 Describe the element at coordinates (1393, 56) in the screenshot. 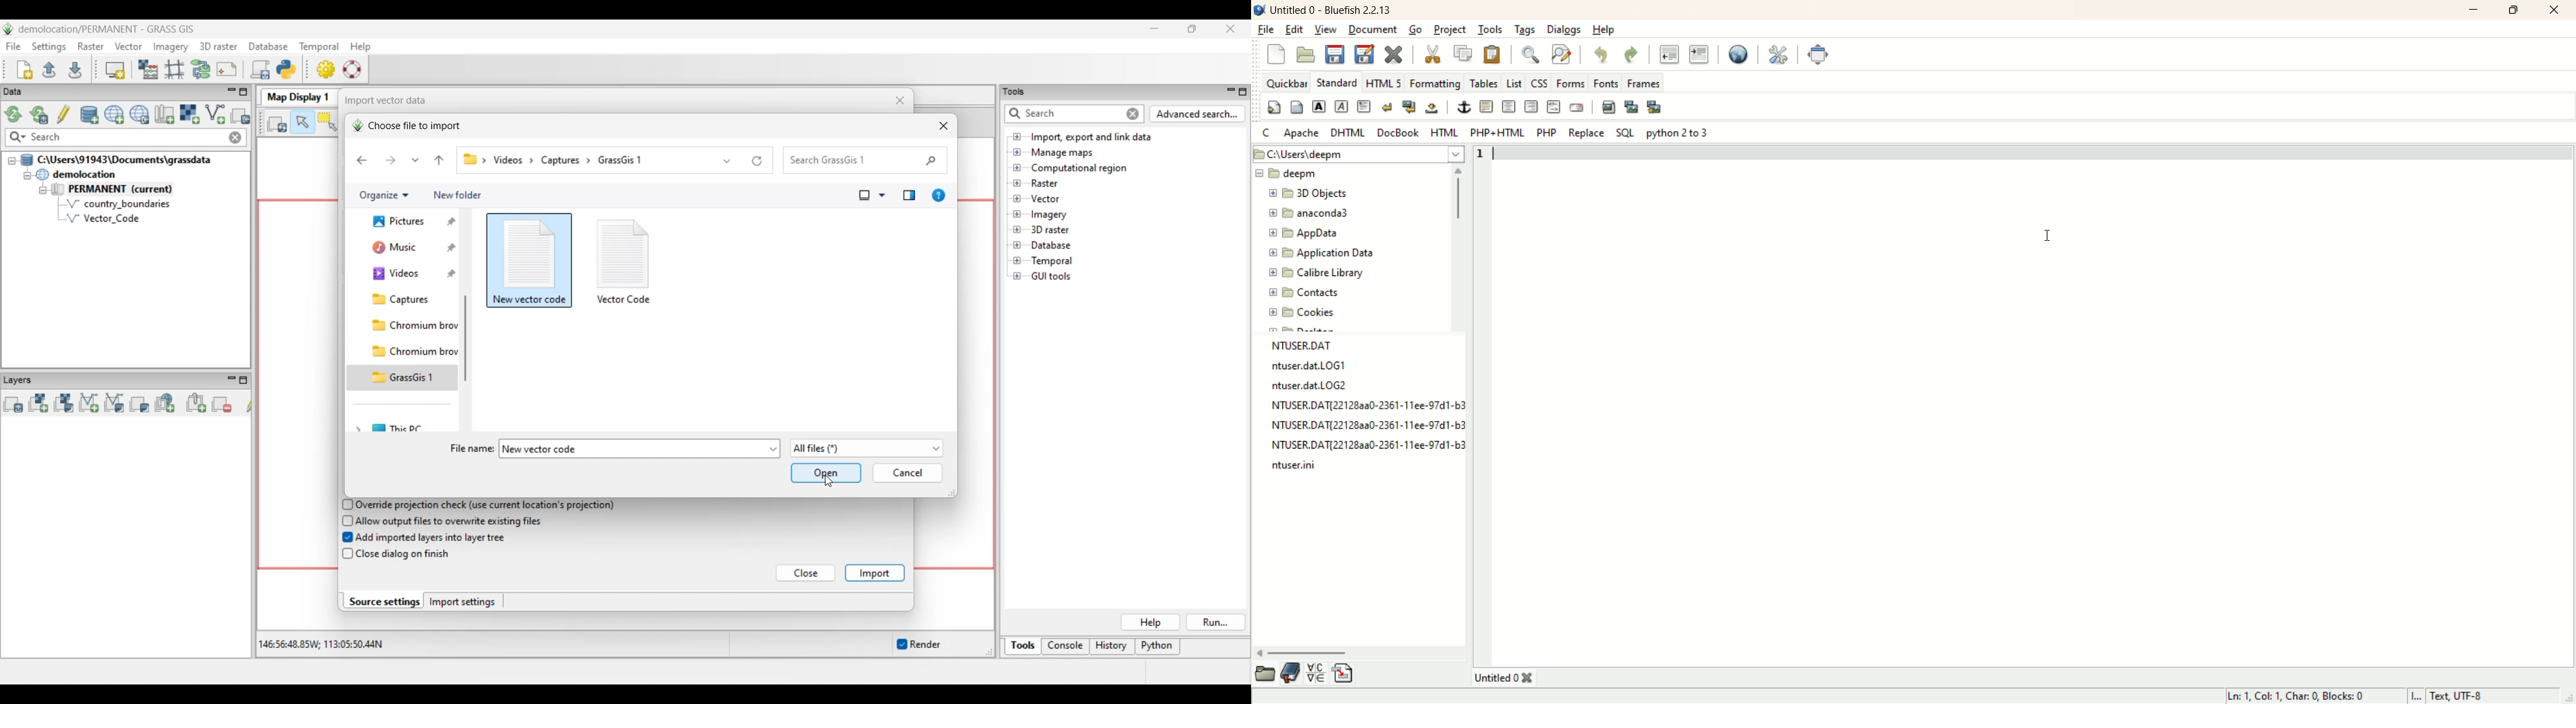

I see `close current file` at that location.